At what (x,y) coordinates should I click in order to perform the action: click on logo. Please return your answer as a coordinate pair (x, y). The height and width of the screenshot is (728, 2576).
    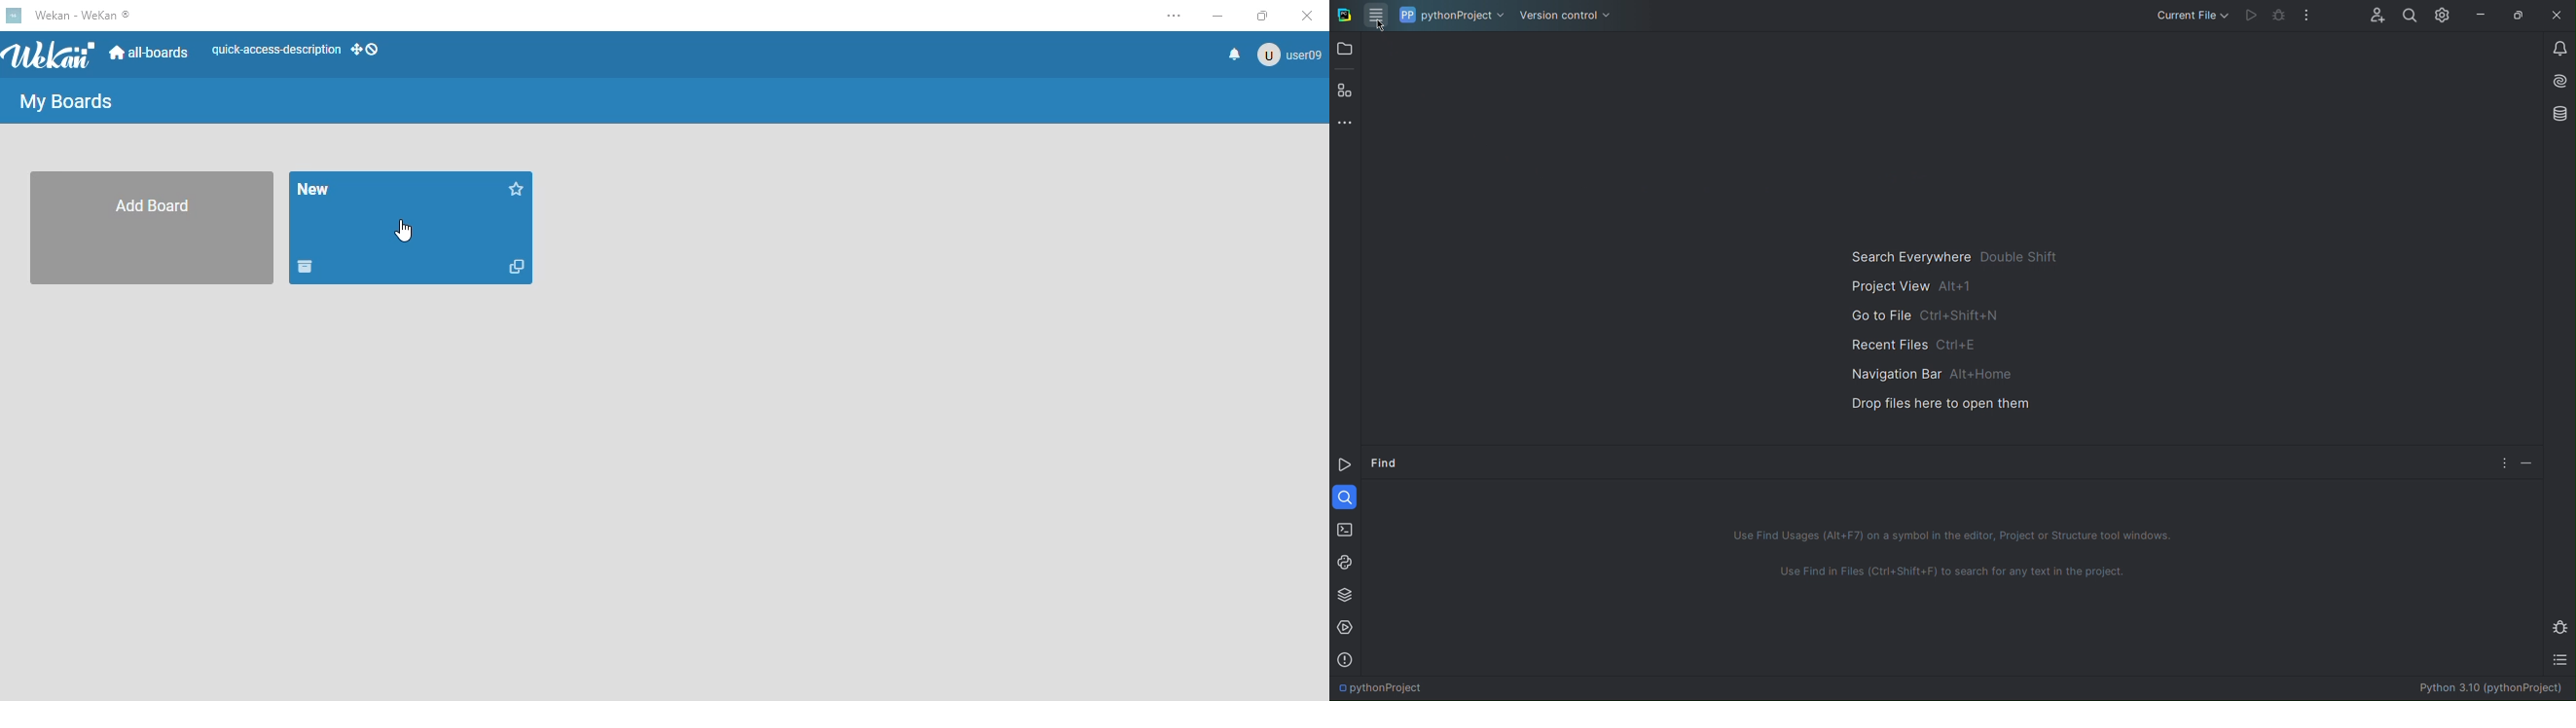
    Looking at the image, I should click on (15, 16).